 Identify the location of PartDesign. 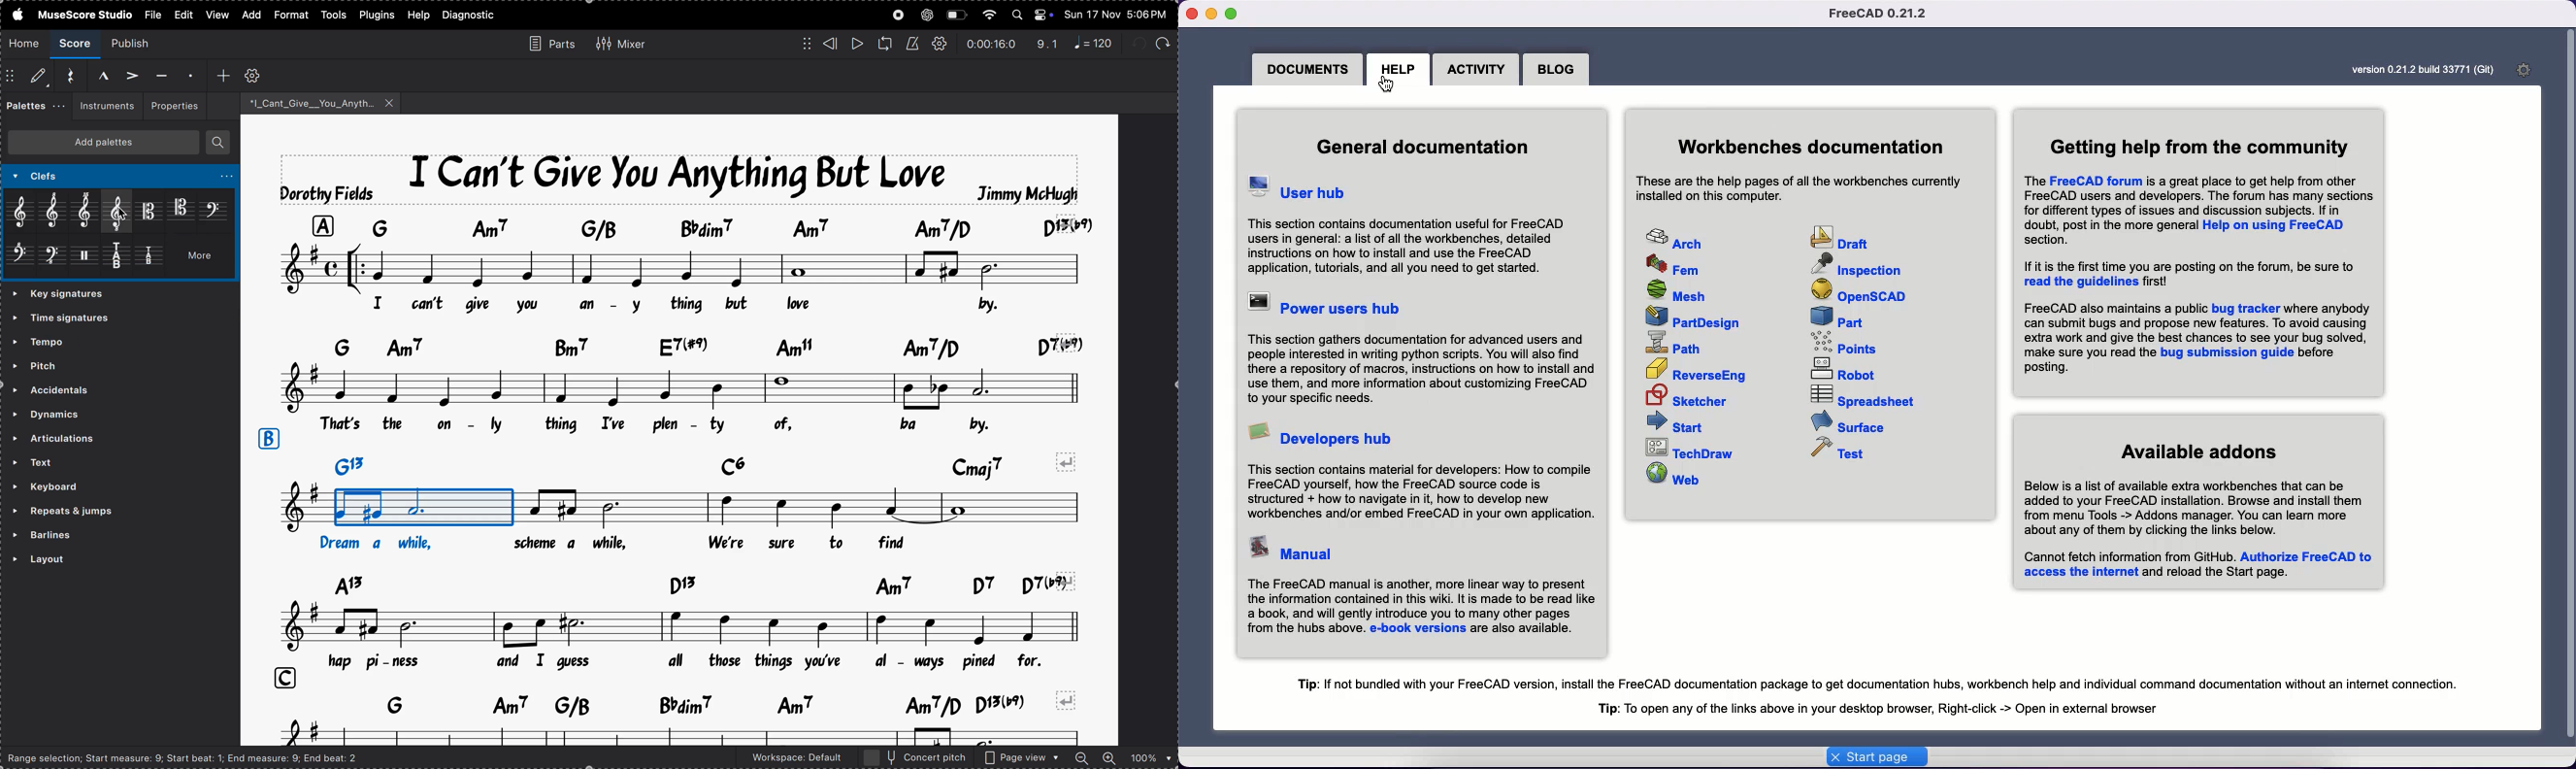
(1692, 318).